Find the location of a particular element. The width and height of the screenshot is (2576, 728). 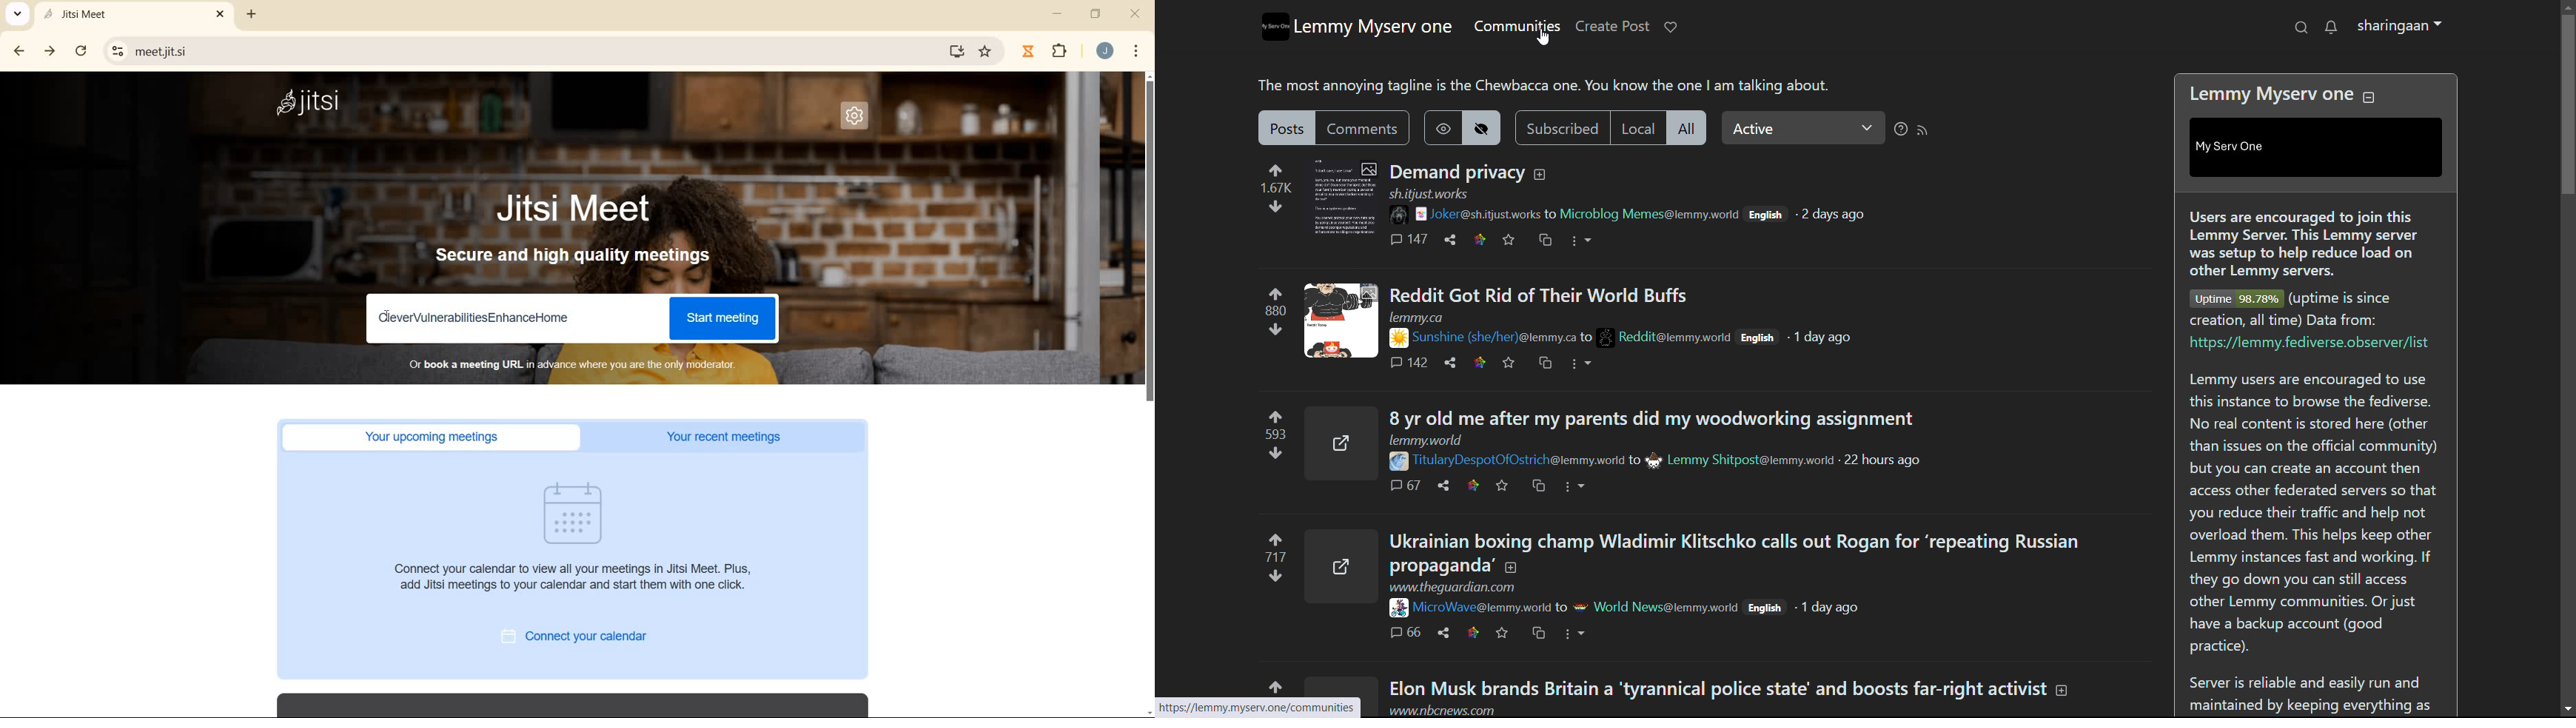

Users are encouraged to join this
Lemmy Server. This Lemmy server
was setup to help reduce load on
other Lemmy servers. is located at coordinates (2301, 241).